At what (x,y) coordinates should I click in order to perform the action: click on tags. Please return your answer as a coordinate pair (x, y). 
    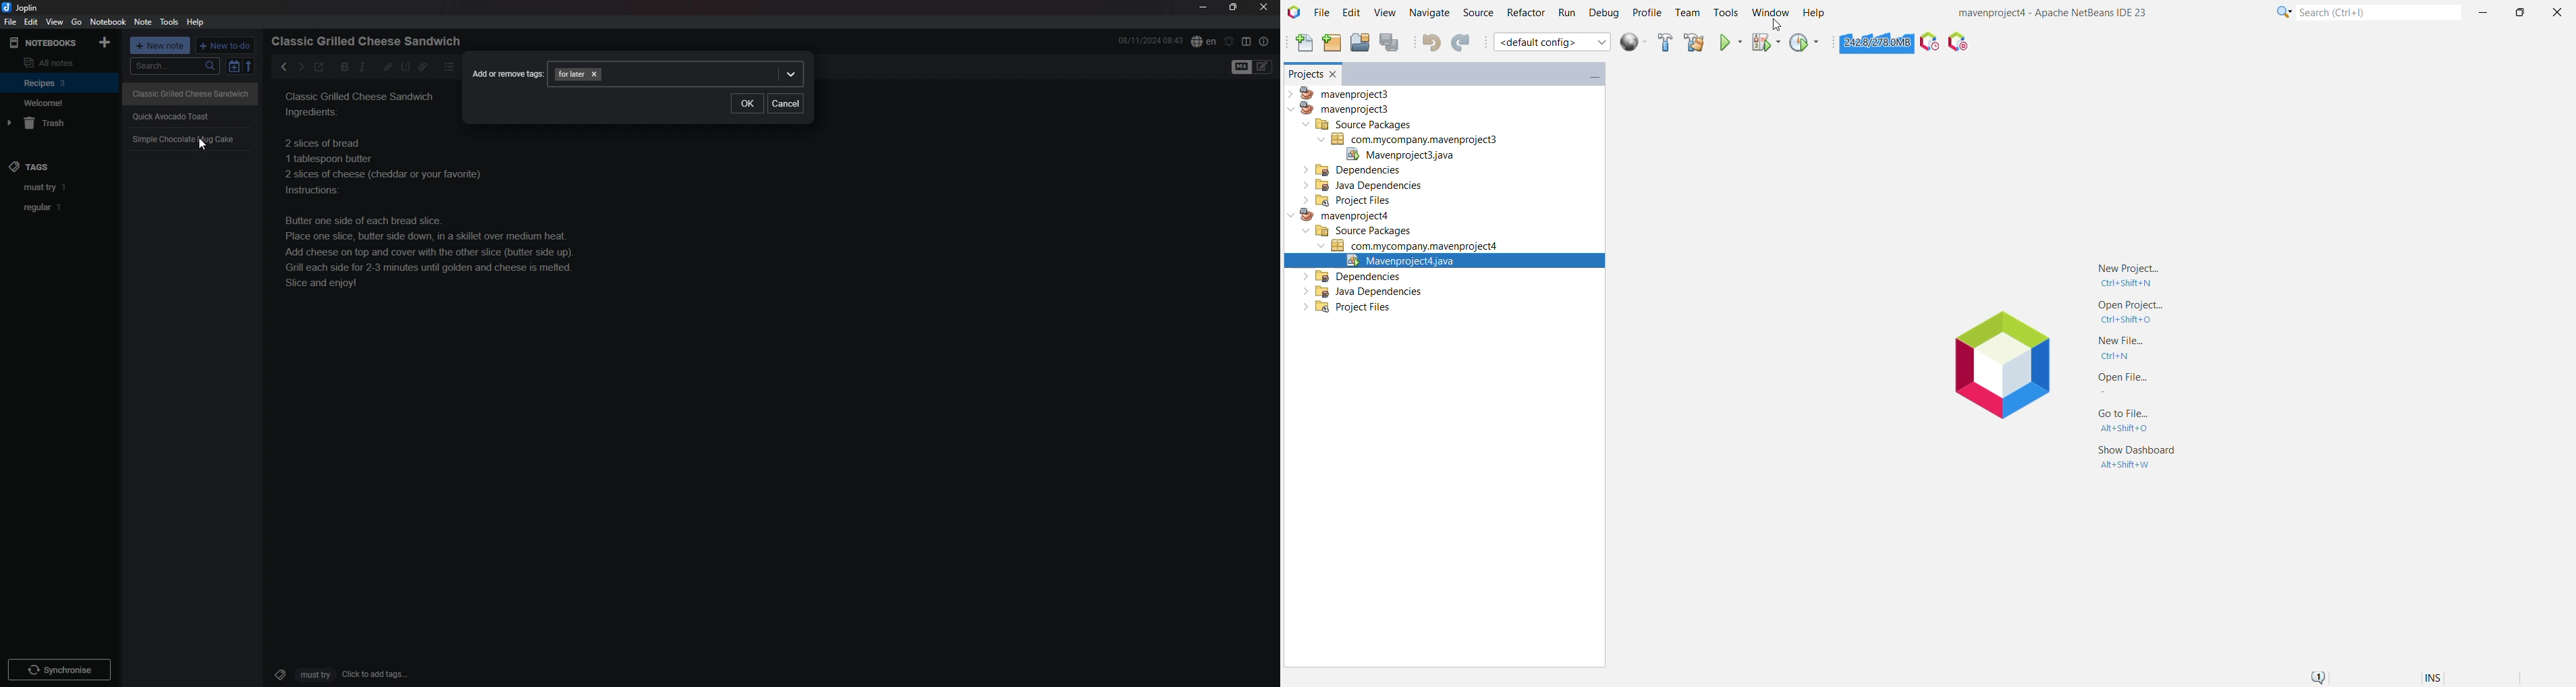
    Looking at the image, I should click on (31, 163).